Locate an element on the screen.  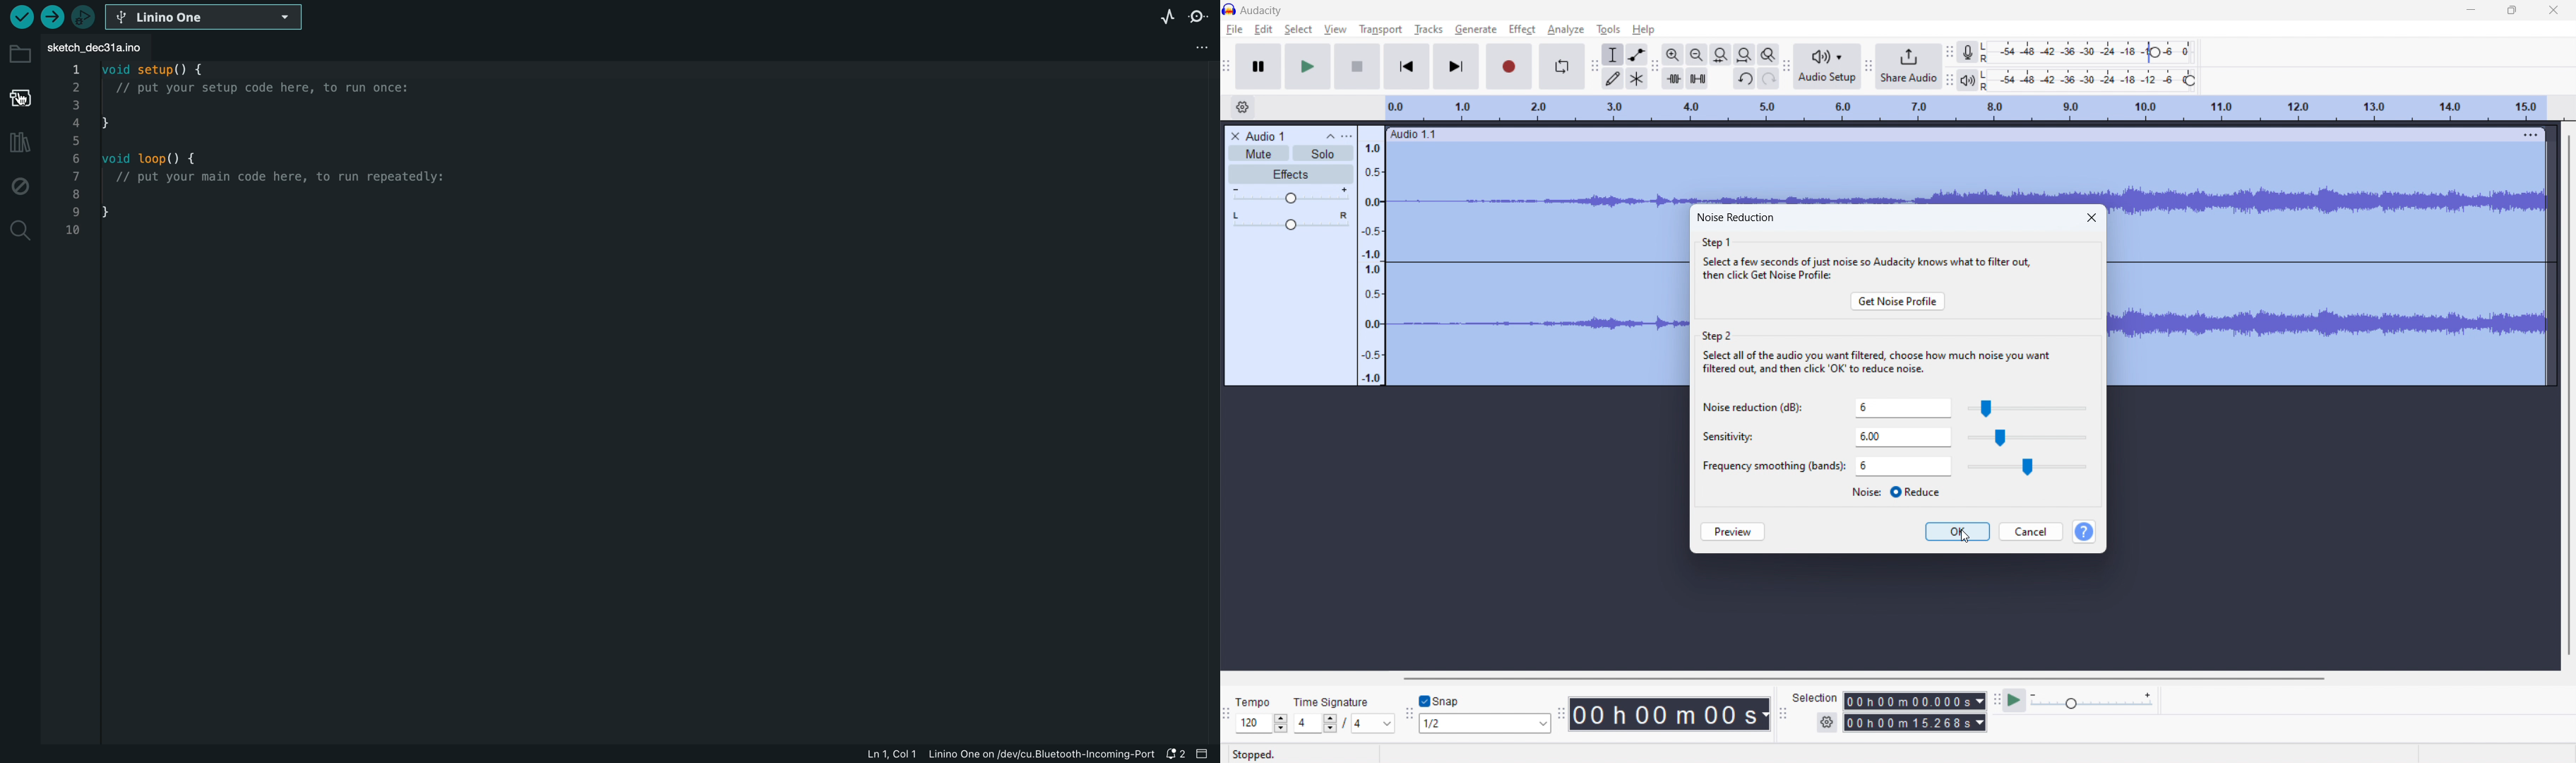
upload is located at coordinates (51, 19).